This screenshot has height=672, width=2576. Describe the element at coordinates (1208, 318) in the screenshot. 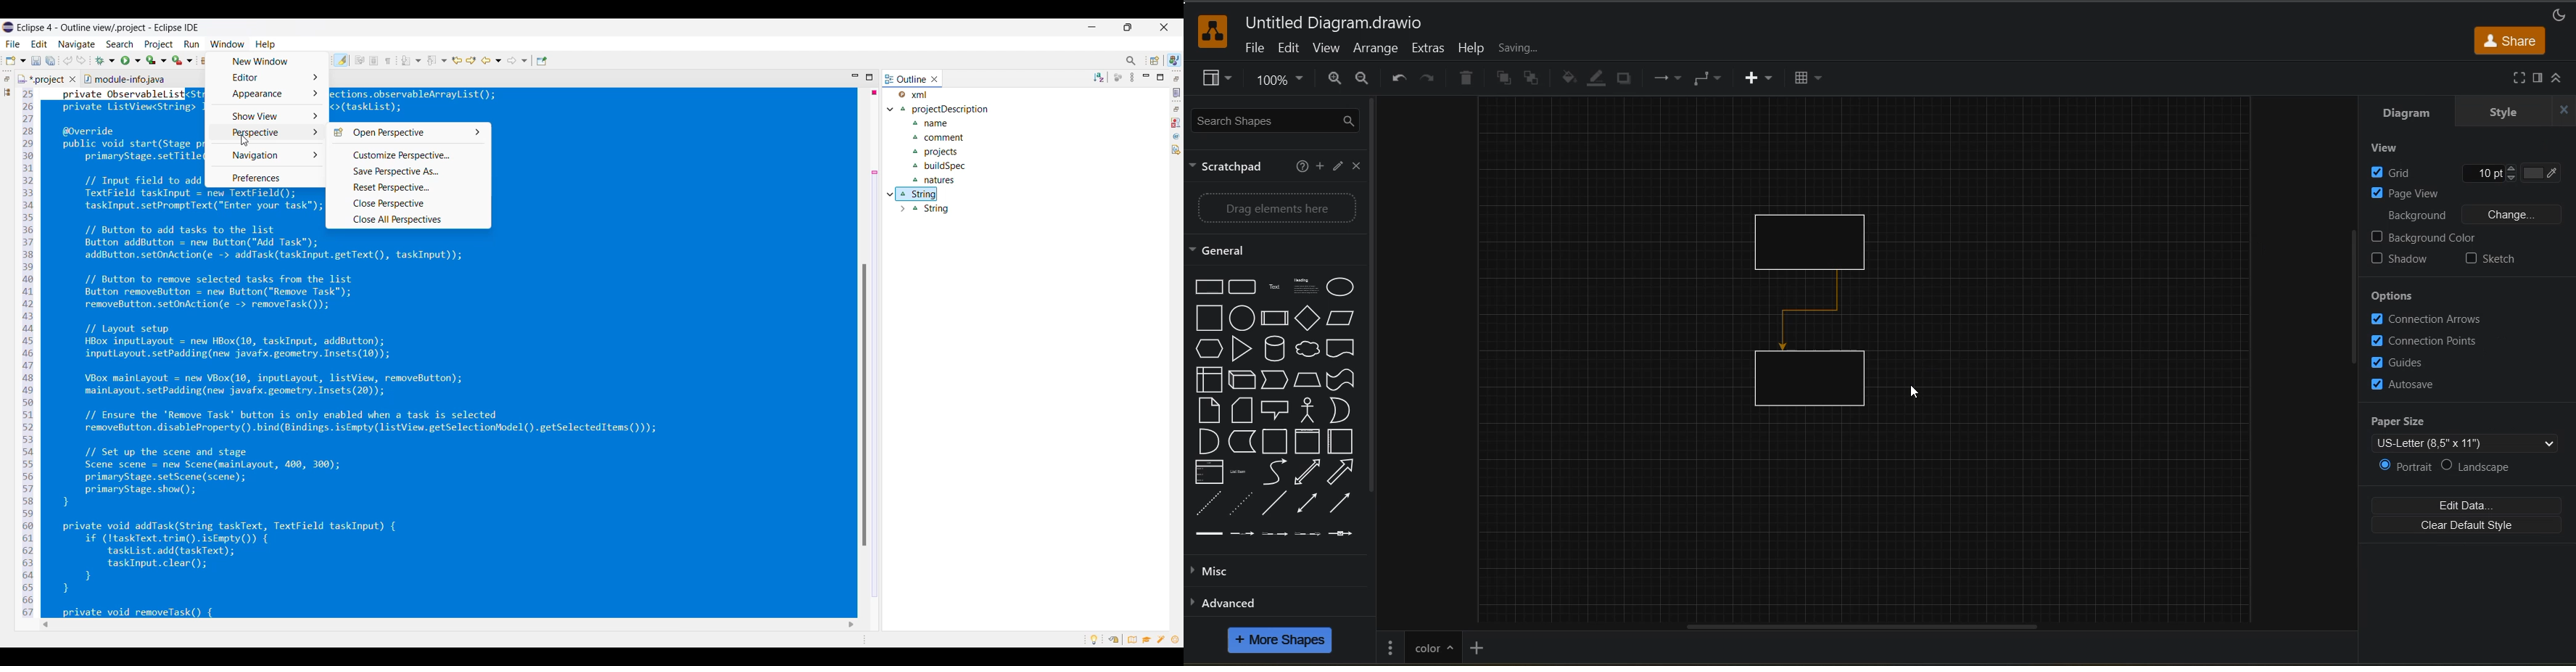

I see `Square` at that location.